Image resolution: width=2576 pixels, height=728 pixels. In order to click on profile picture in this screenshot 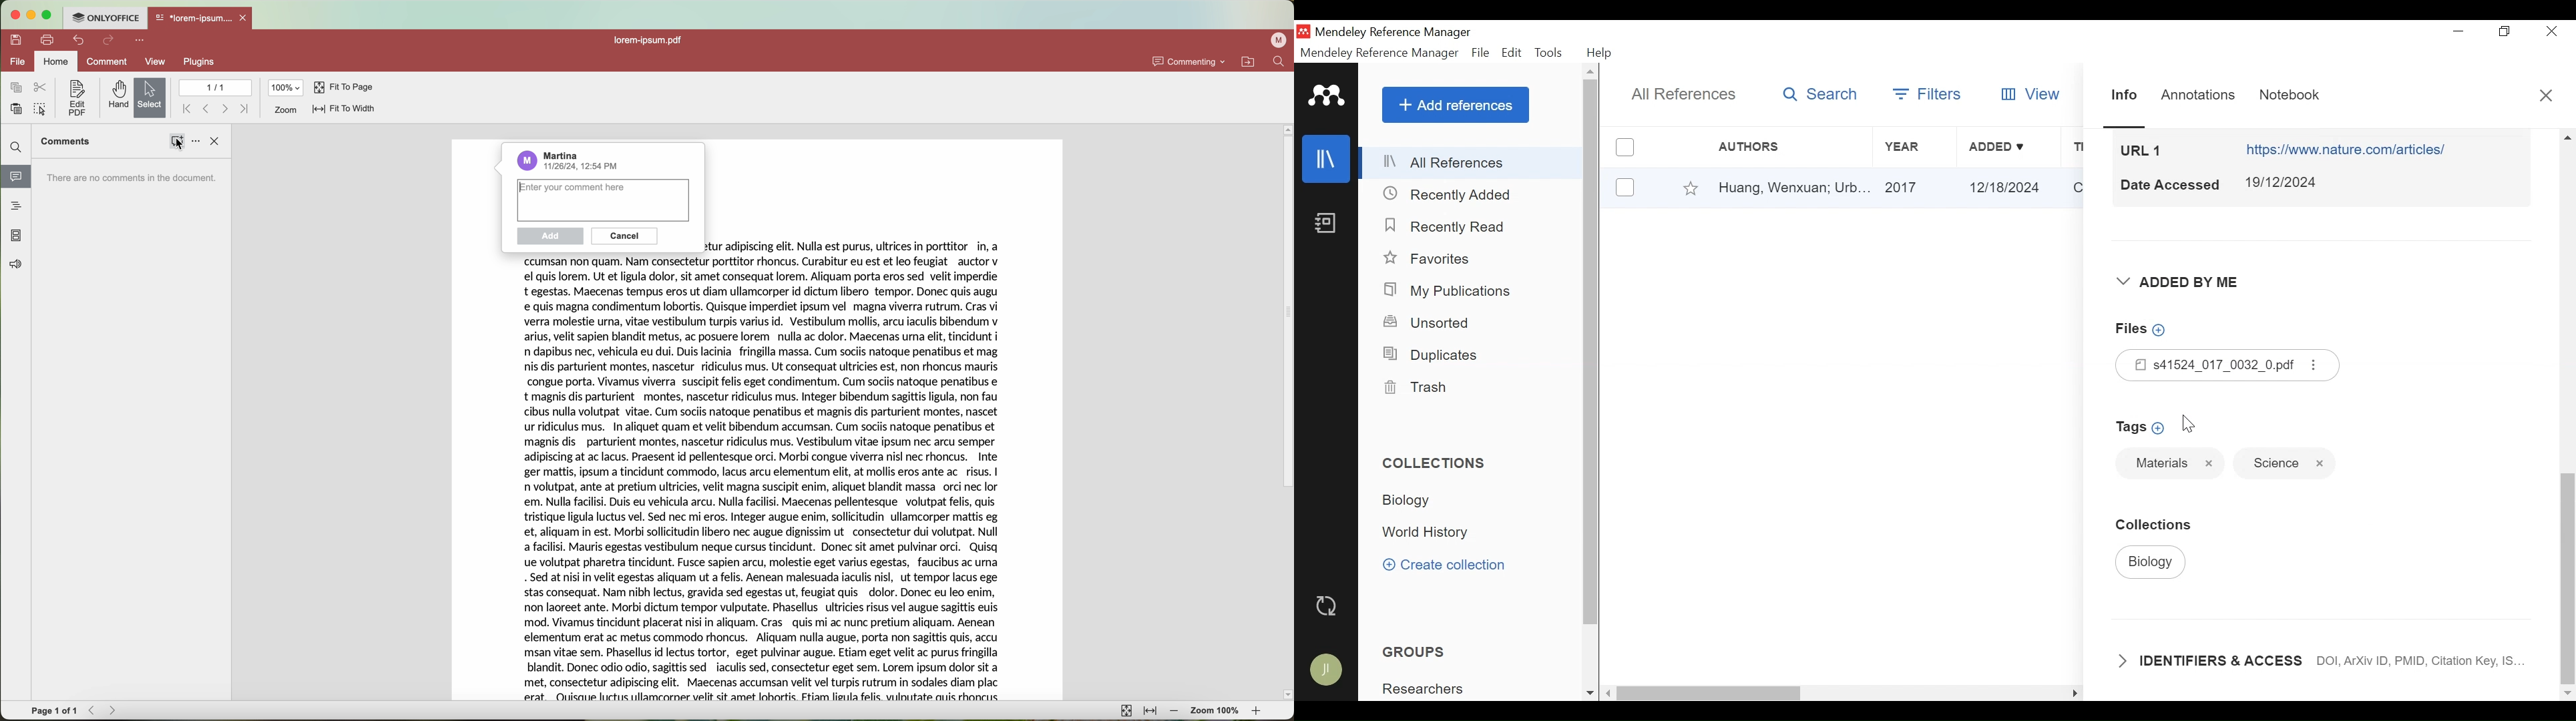, I will do `click(527, 160)`.